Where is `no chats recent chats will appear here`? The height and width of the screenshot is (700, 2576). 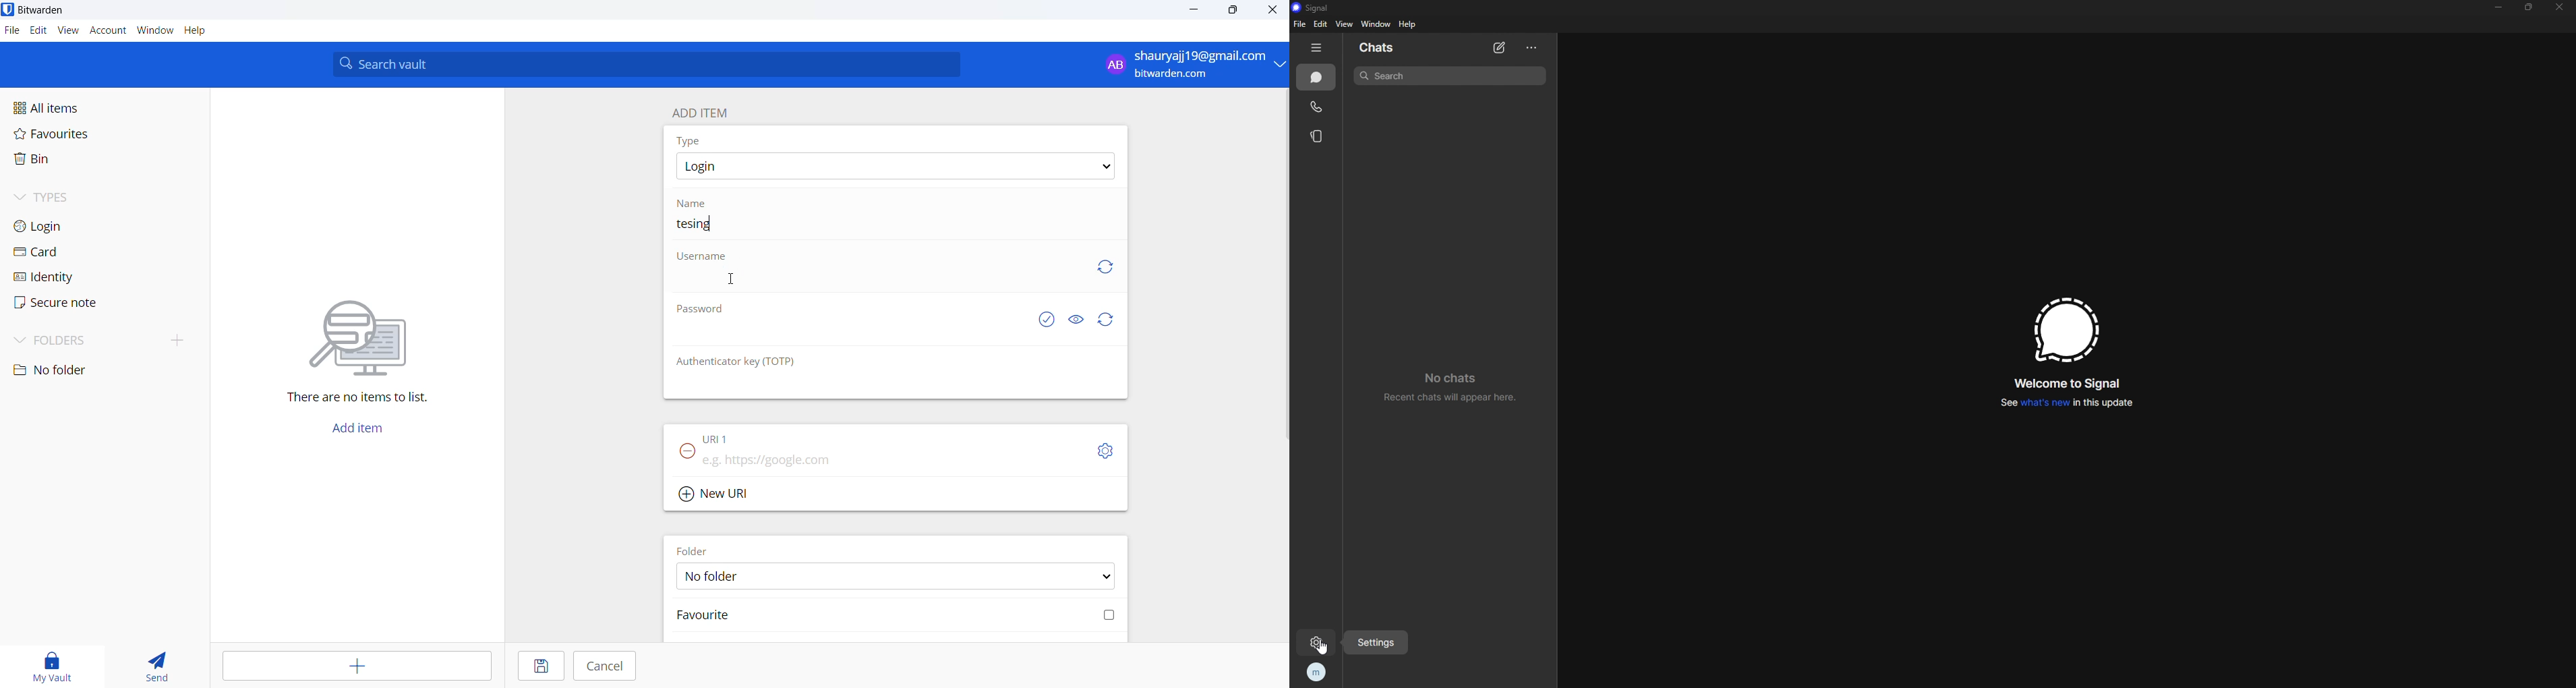
no chats recent chats will appear here is located at coordinates (1457, 390).